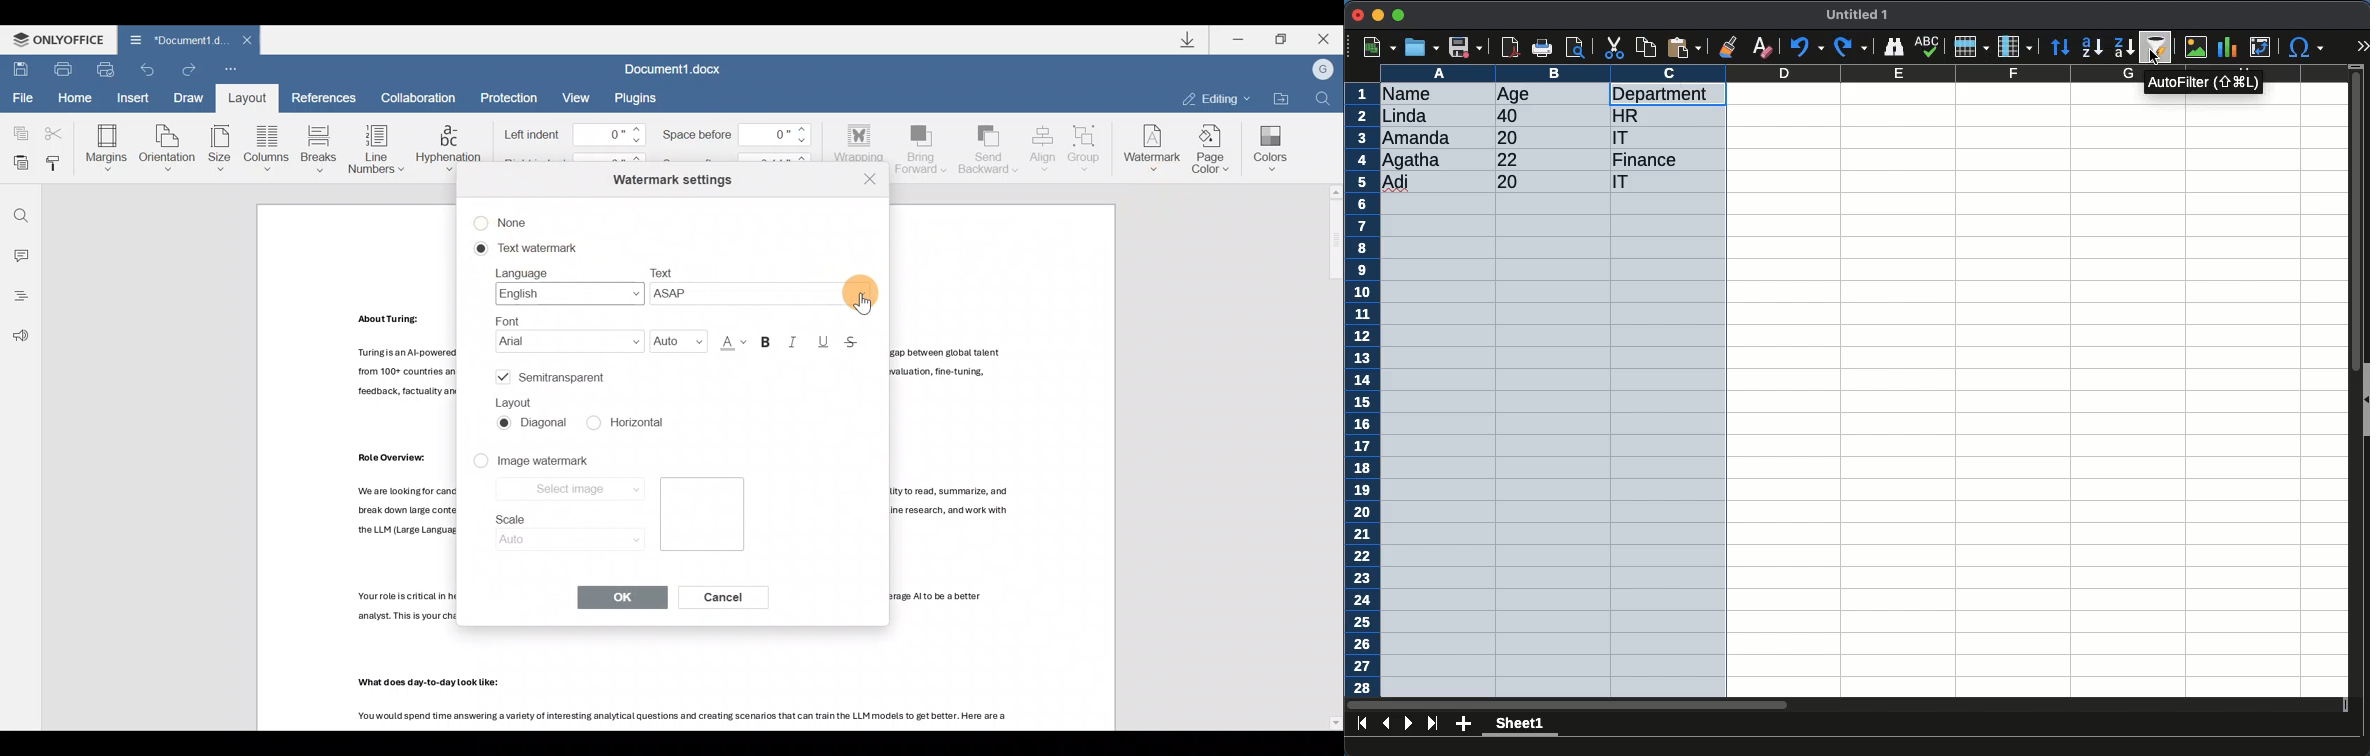  Describe the element at coordinates (1358, 16) in the screenshot. I see `close` at that location.